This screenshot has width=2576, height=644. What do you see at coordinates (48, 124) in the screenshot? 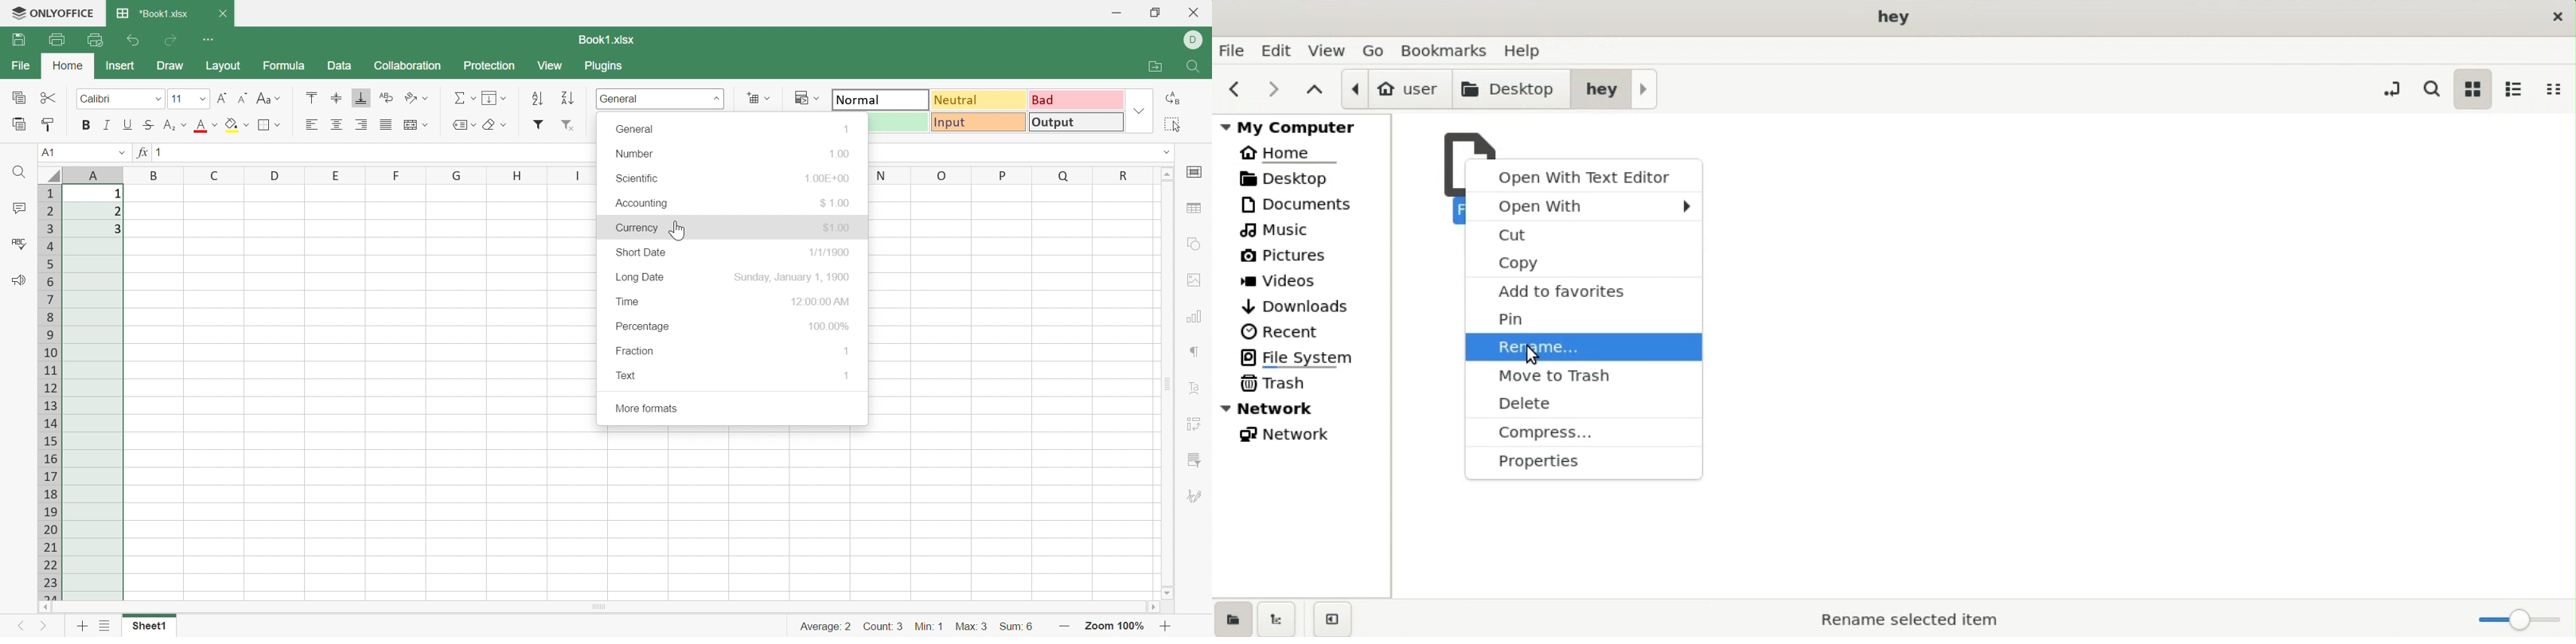
I see `Copy style` at bounding box center [48, 124].